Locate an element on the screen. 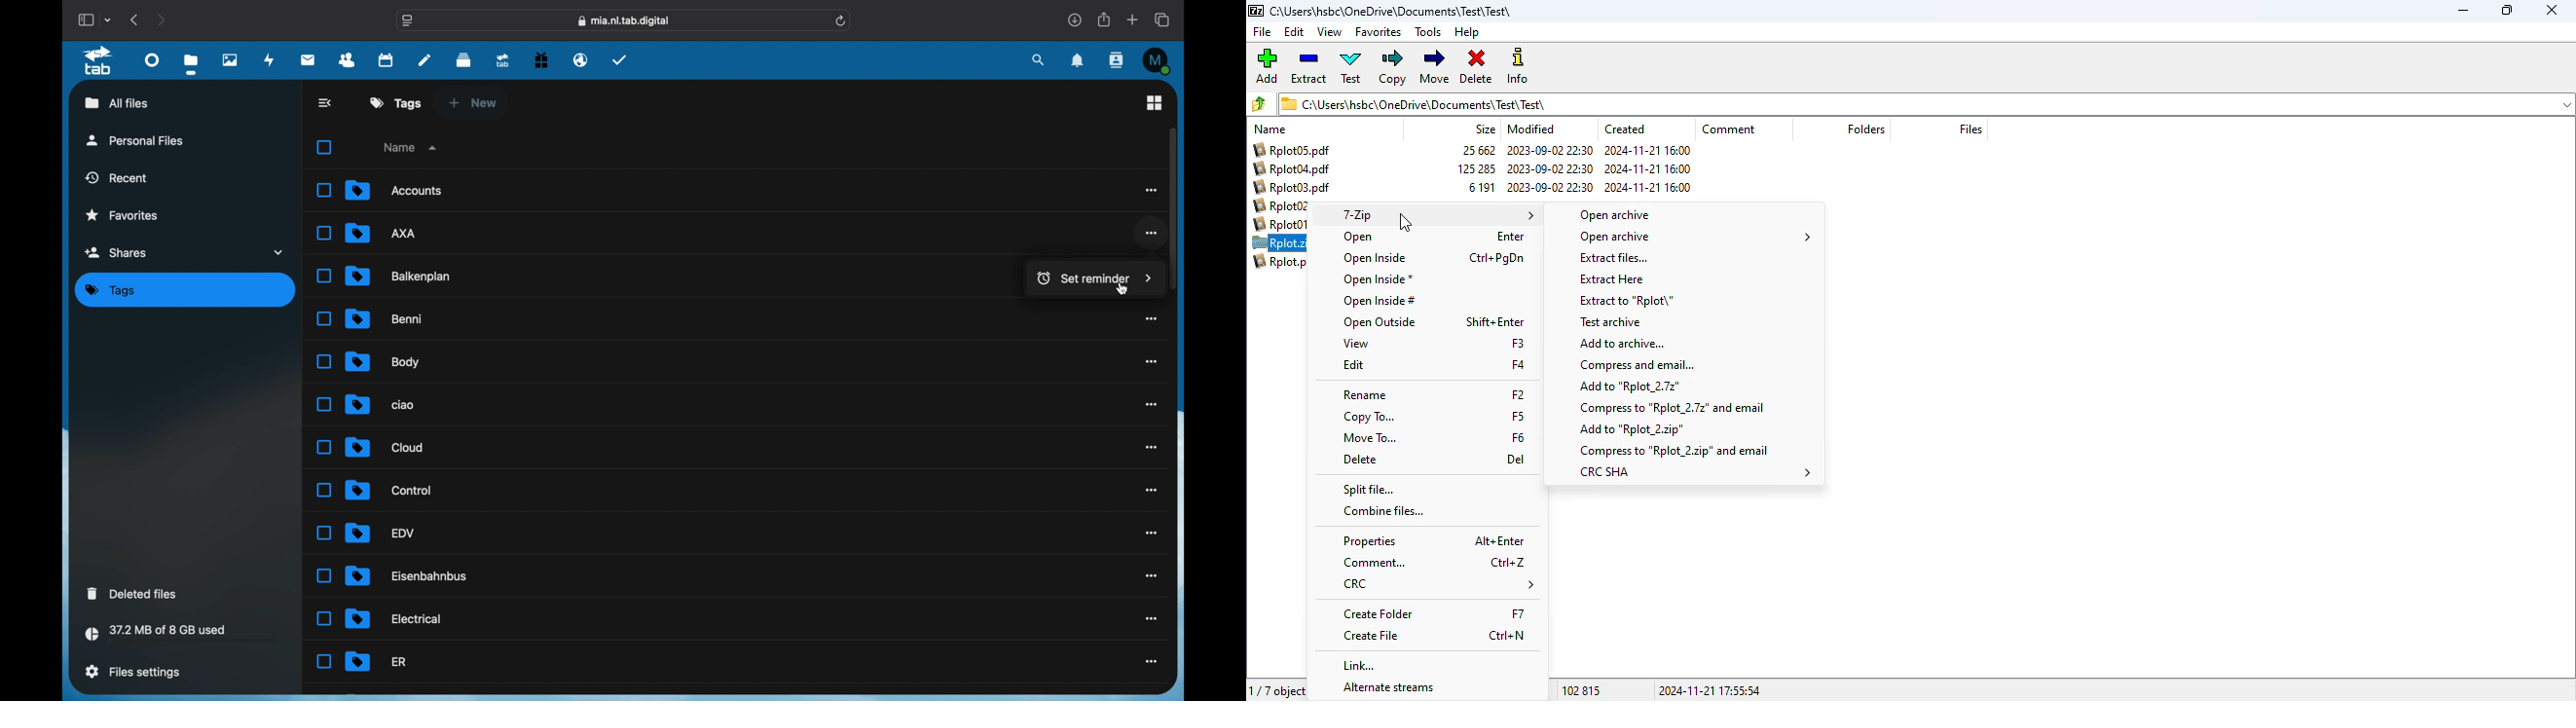  email is located at coordinates (580, 59).